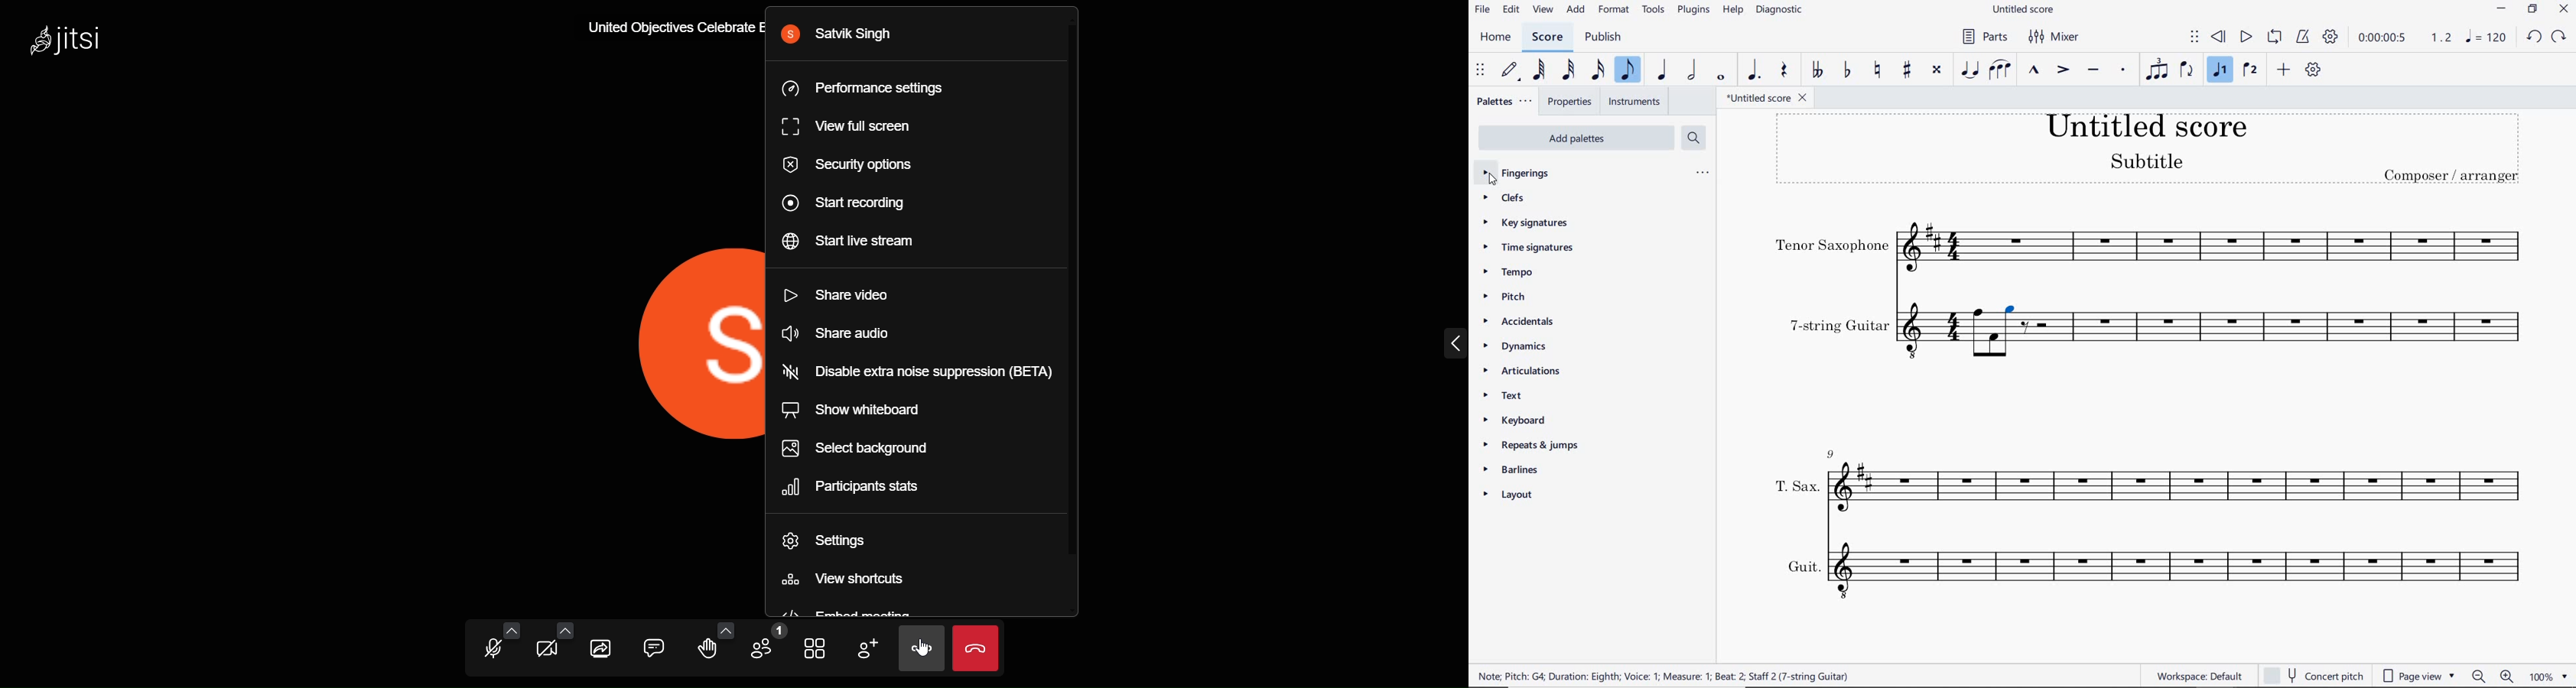  Describe the element at coordinates (1907, 69) in the screenshot. I see `TOGGLE SHARP` at that location.